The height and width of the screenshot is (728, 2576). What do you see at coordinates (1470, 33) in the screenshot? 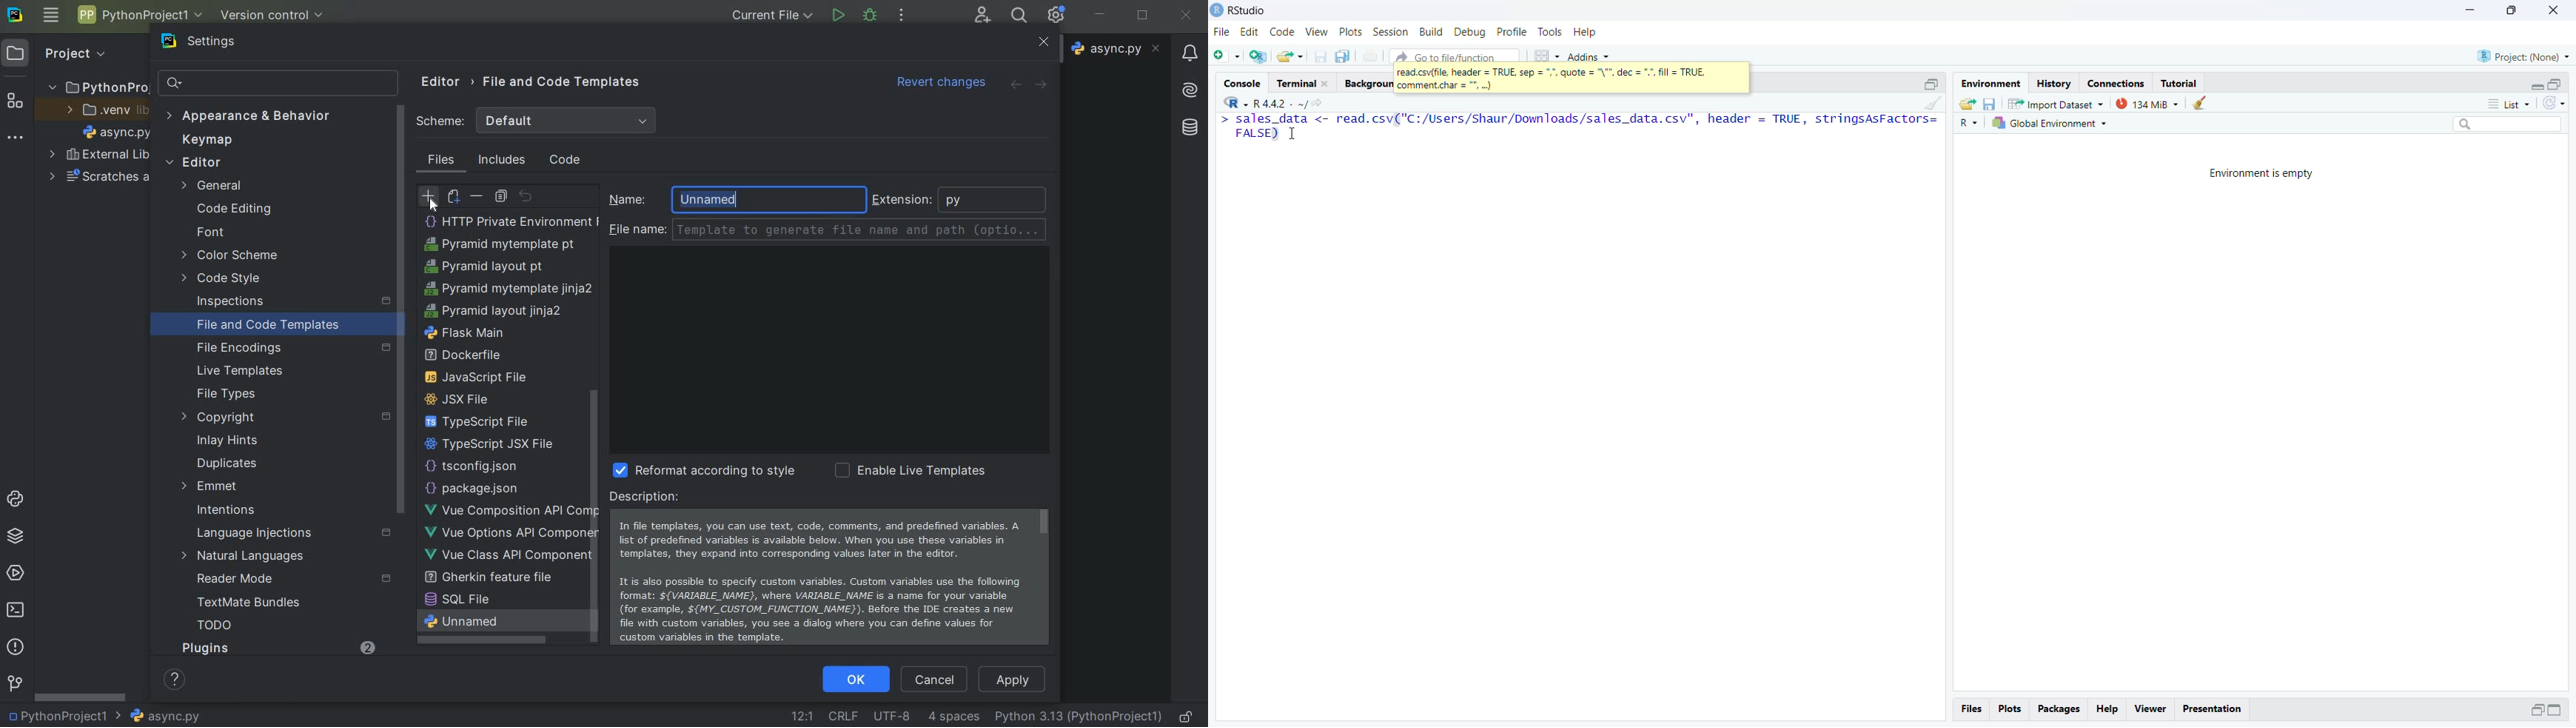
I see `Debug` at bounding box center [1470, 33].